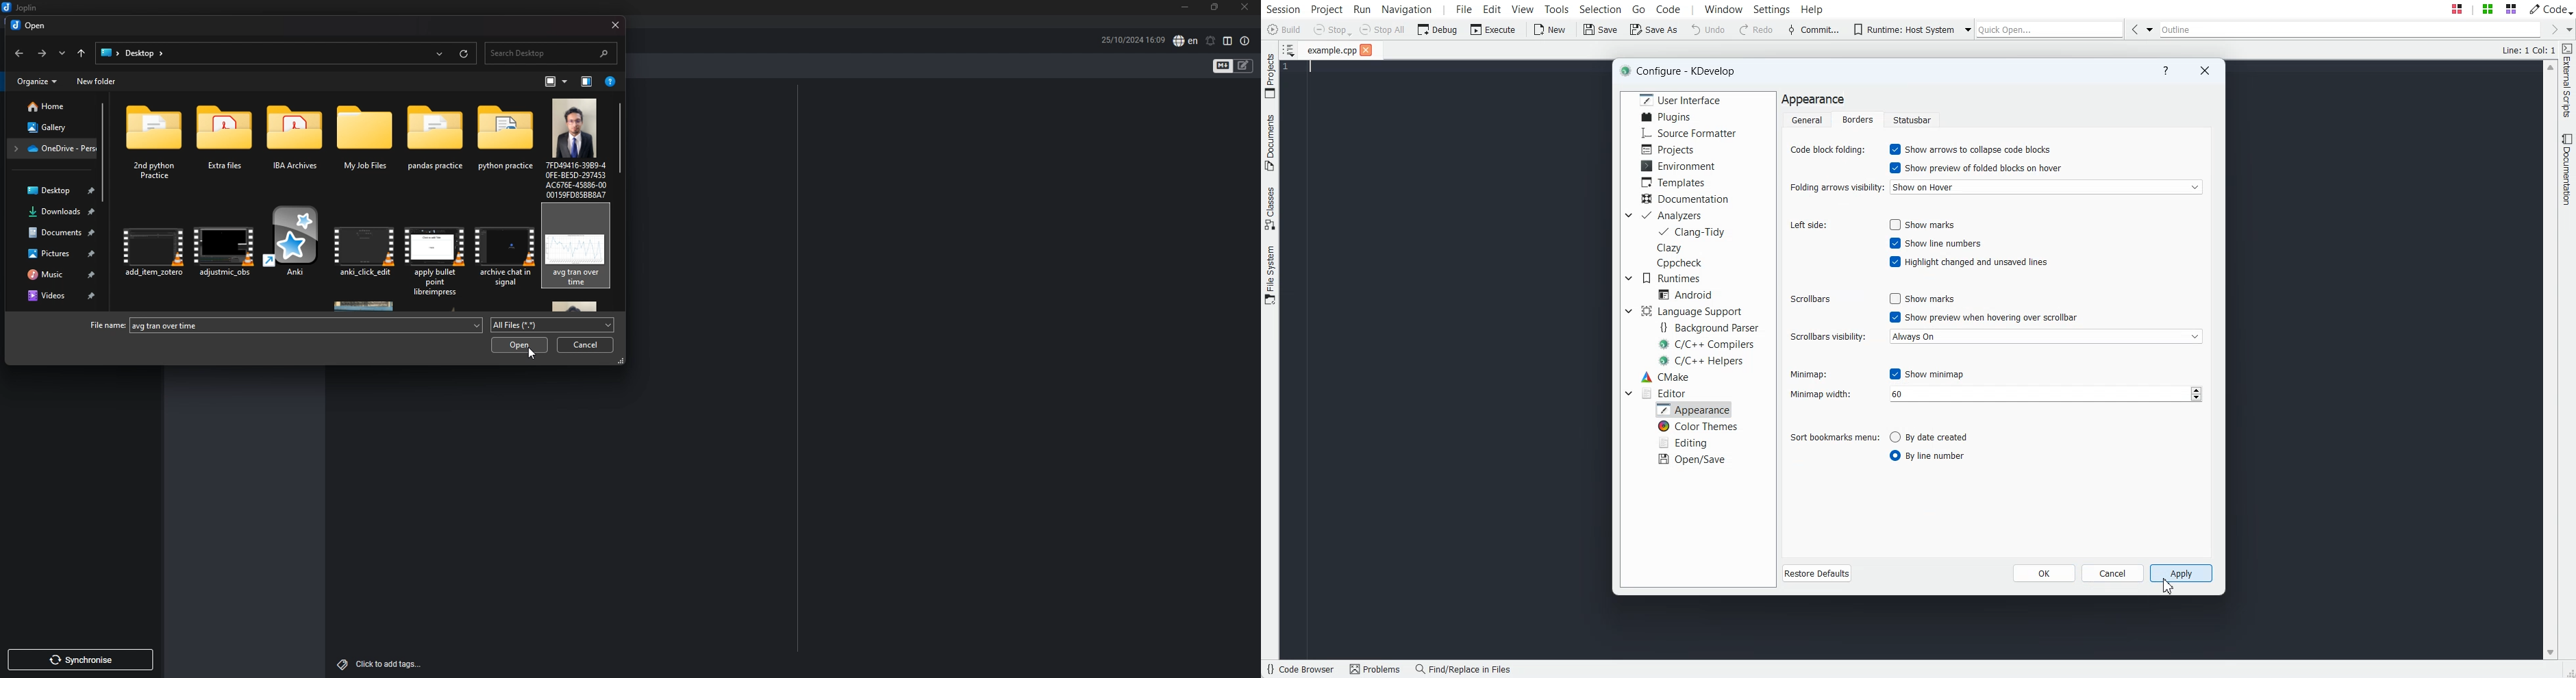  I want to click on desktop, so click(145, 53).